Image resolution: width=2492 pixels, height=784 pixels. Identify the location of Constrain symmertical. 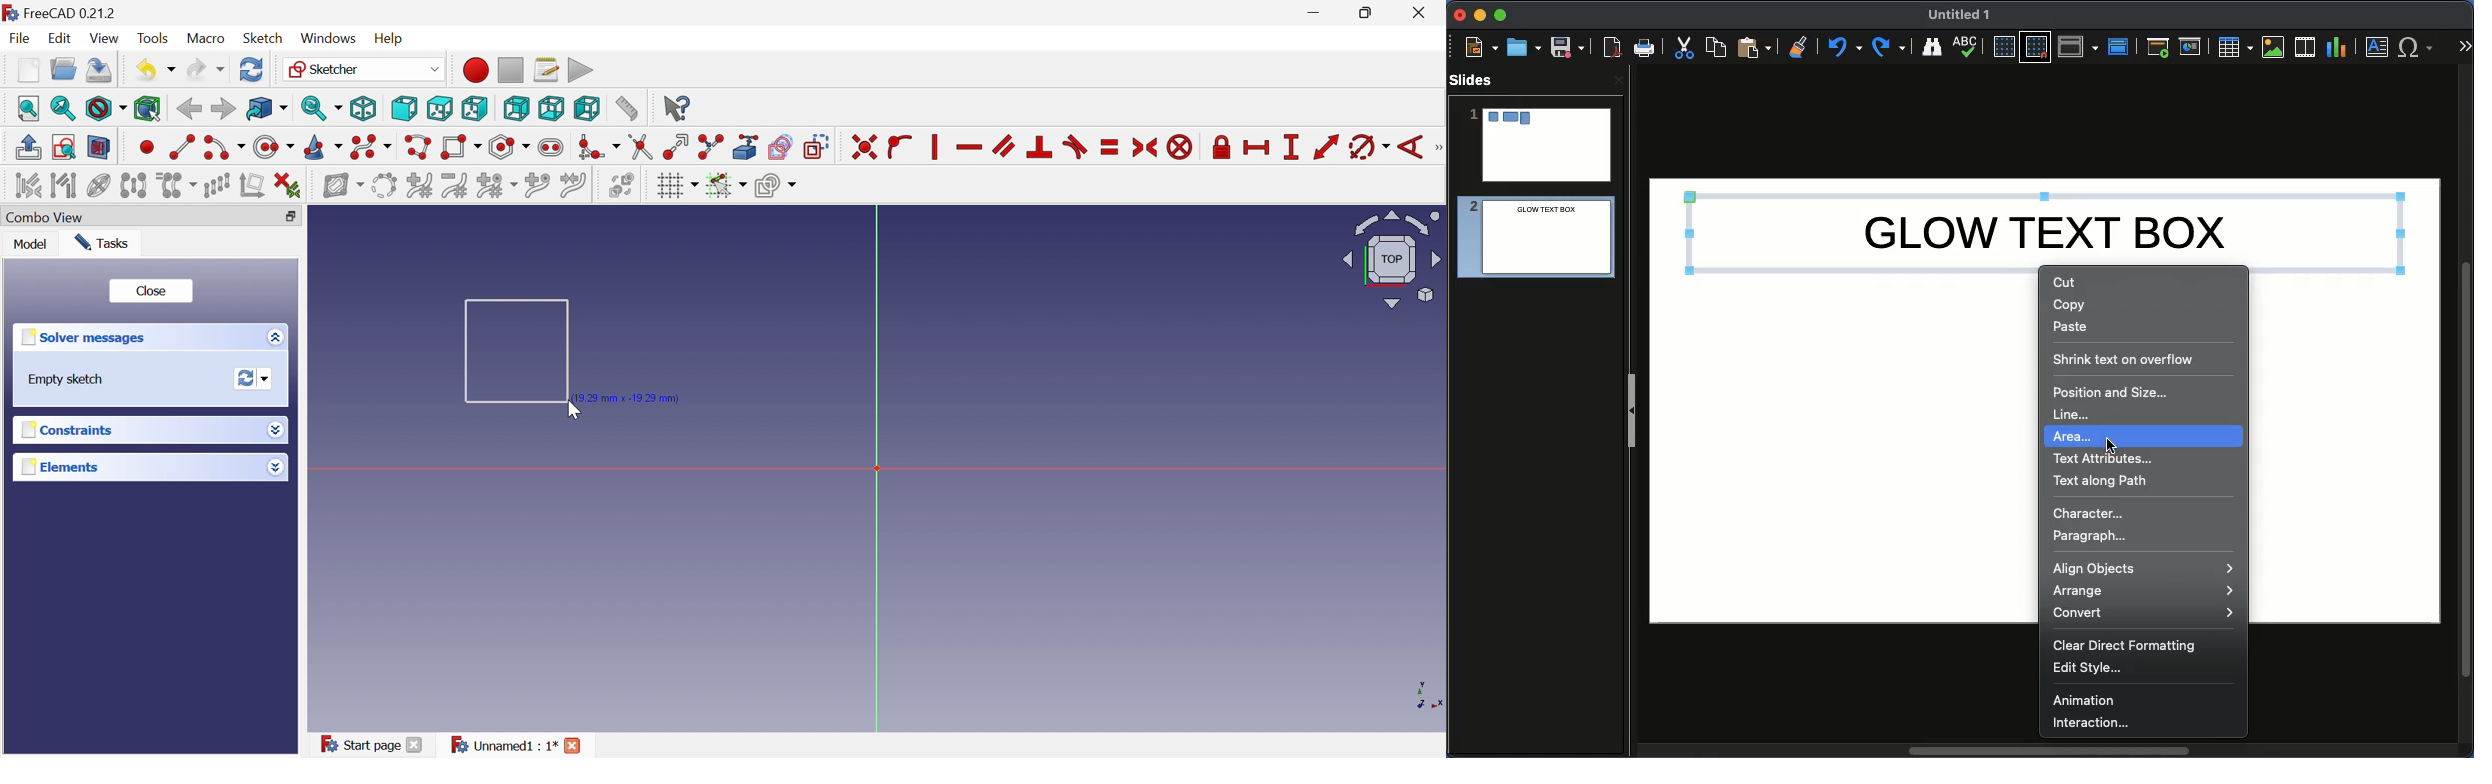
(1146, 148).